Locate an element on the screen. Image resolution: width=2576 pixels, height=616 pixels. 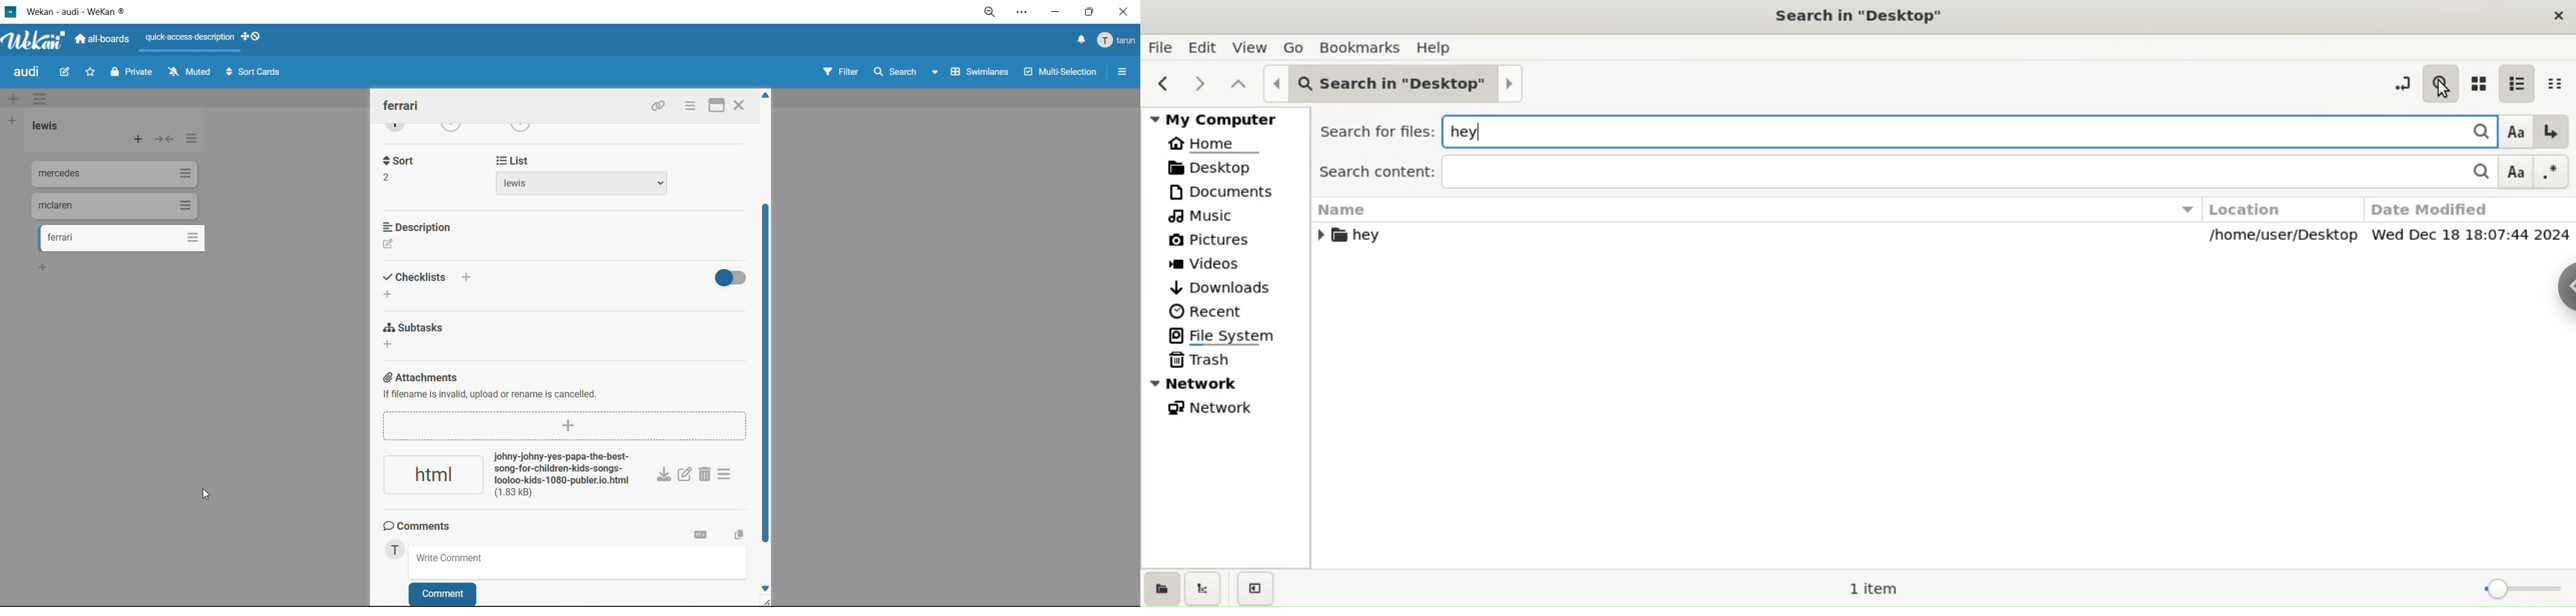
attachments is located at coordinates (570, 407).